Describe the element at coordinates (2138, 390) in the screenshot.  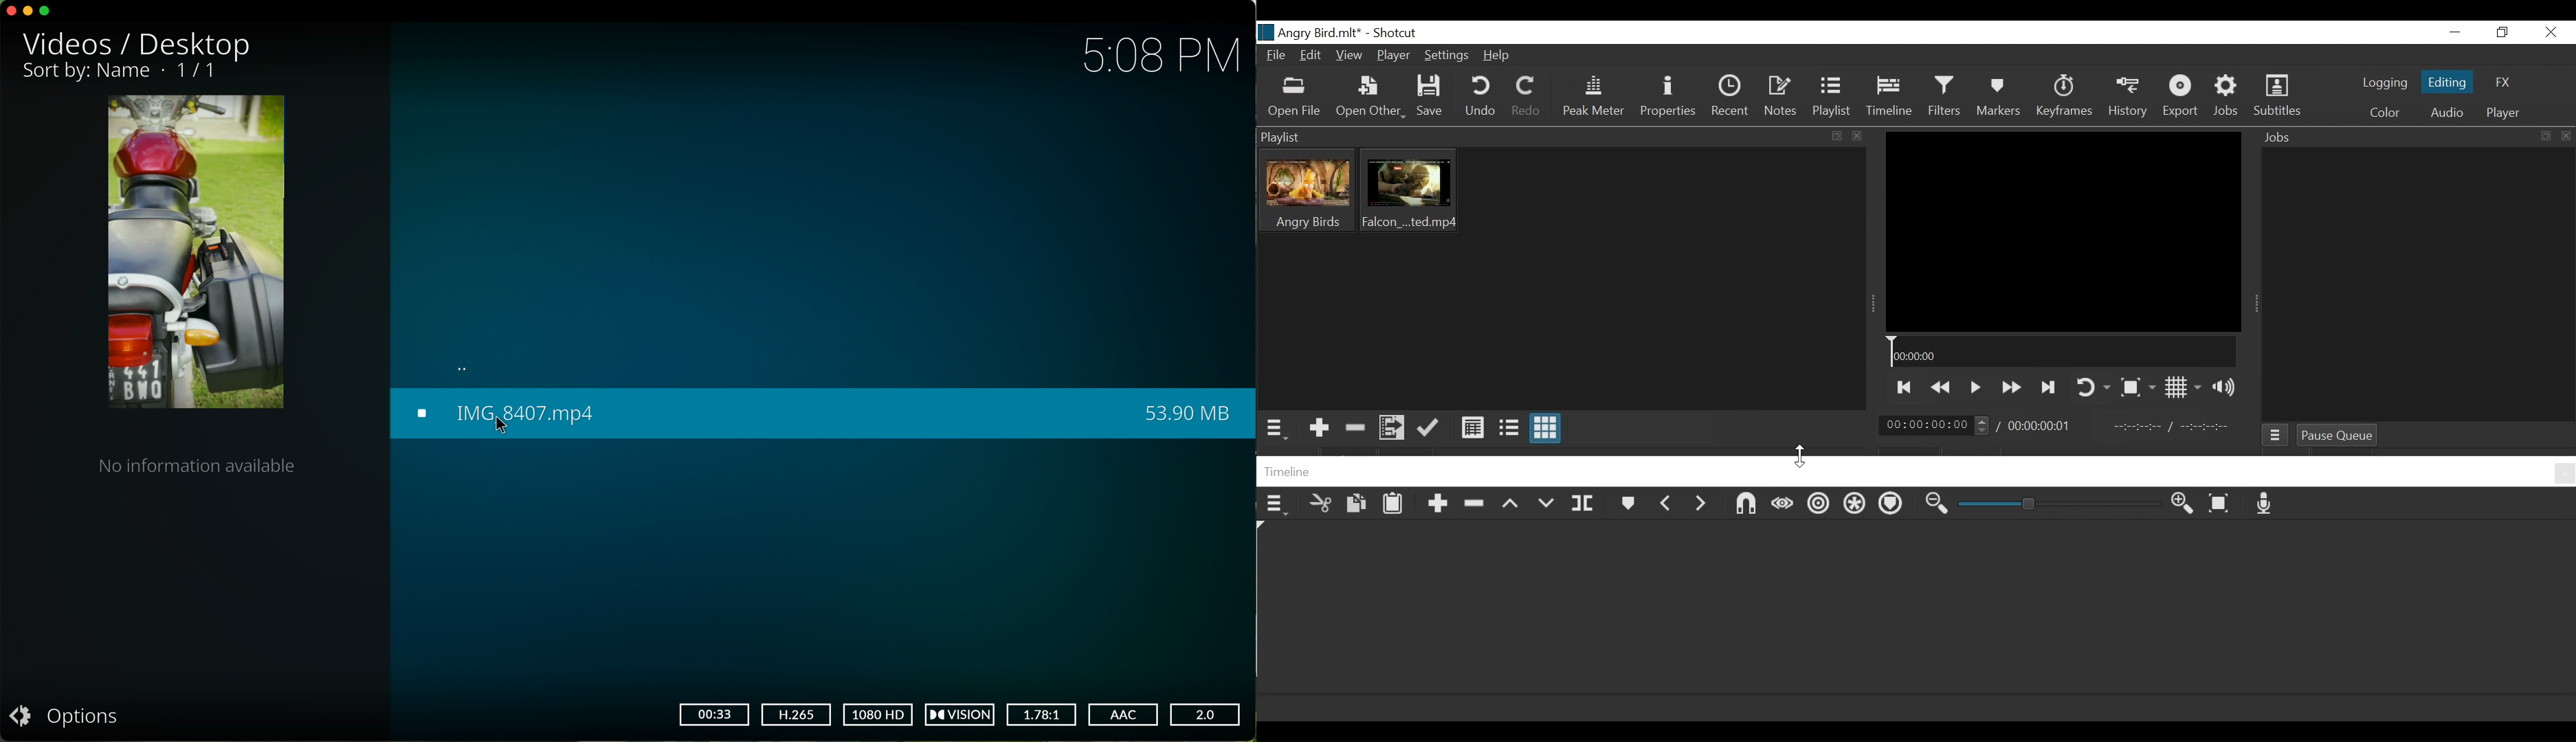
I see `Toggle Zoom` at that location.